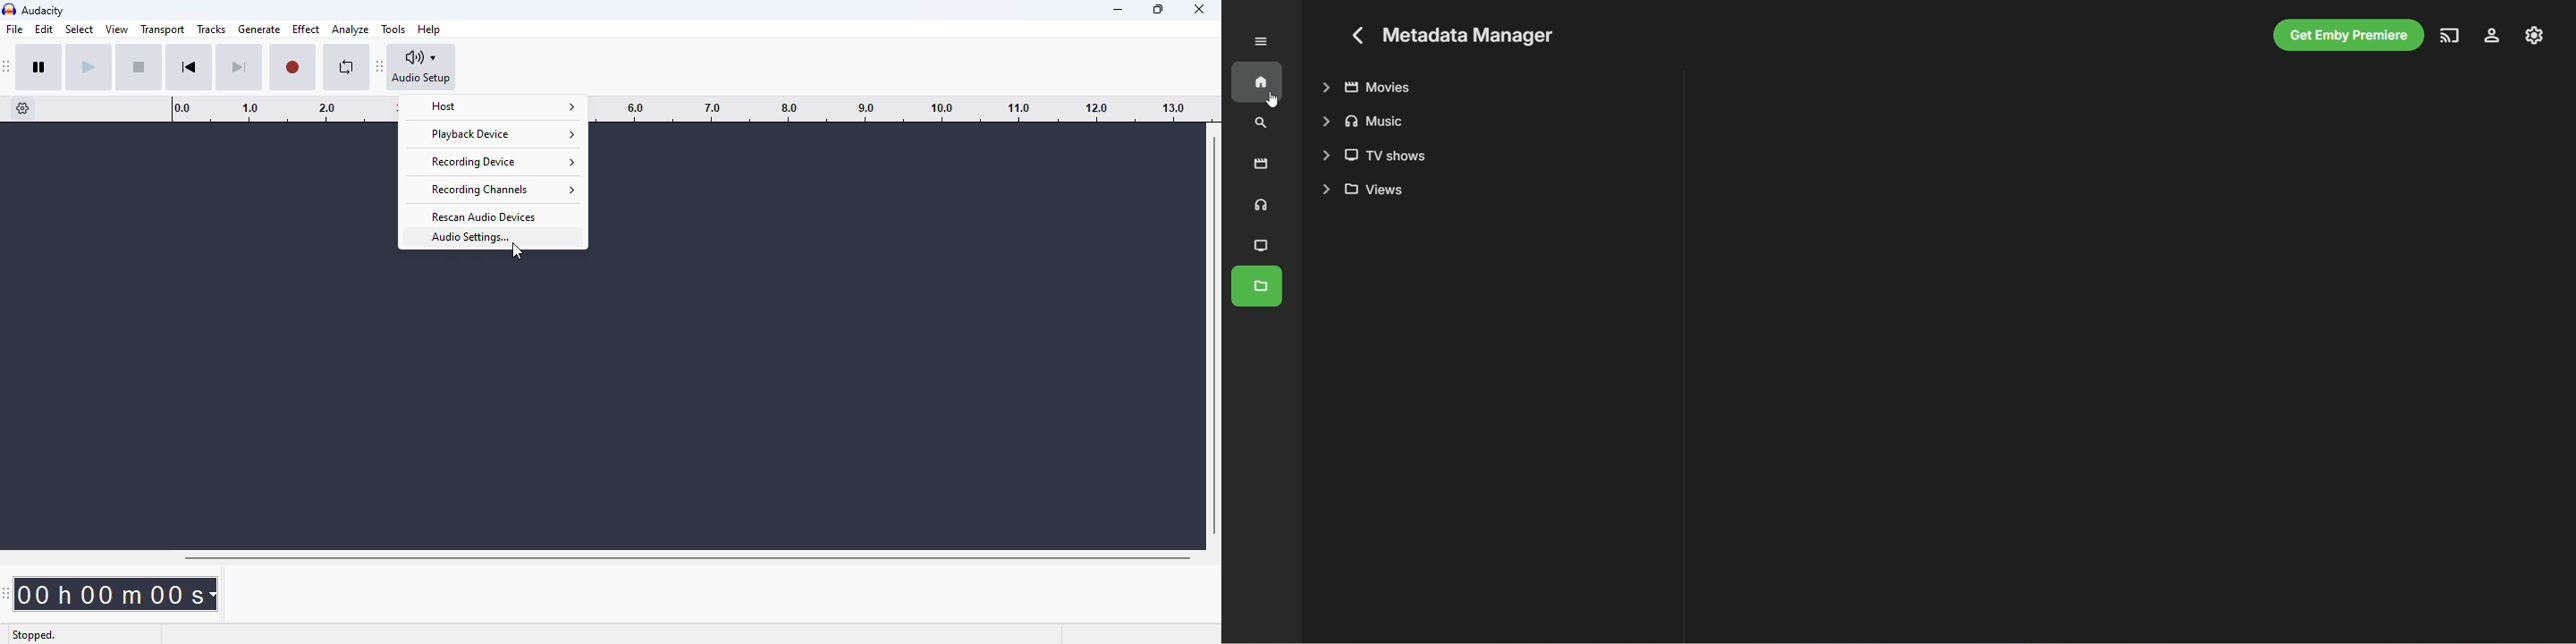 This screenshot has height=644, width=2576. Describe the element at coordinates (39, 67) in the screenshot. I see `pause` at that location.